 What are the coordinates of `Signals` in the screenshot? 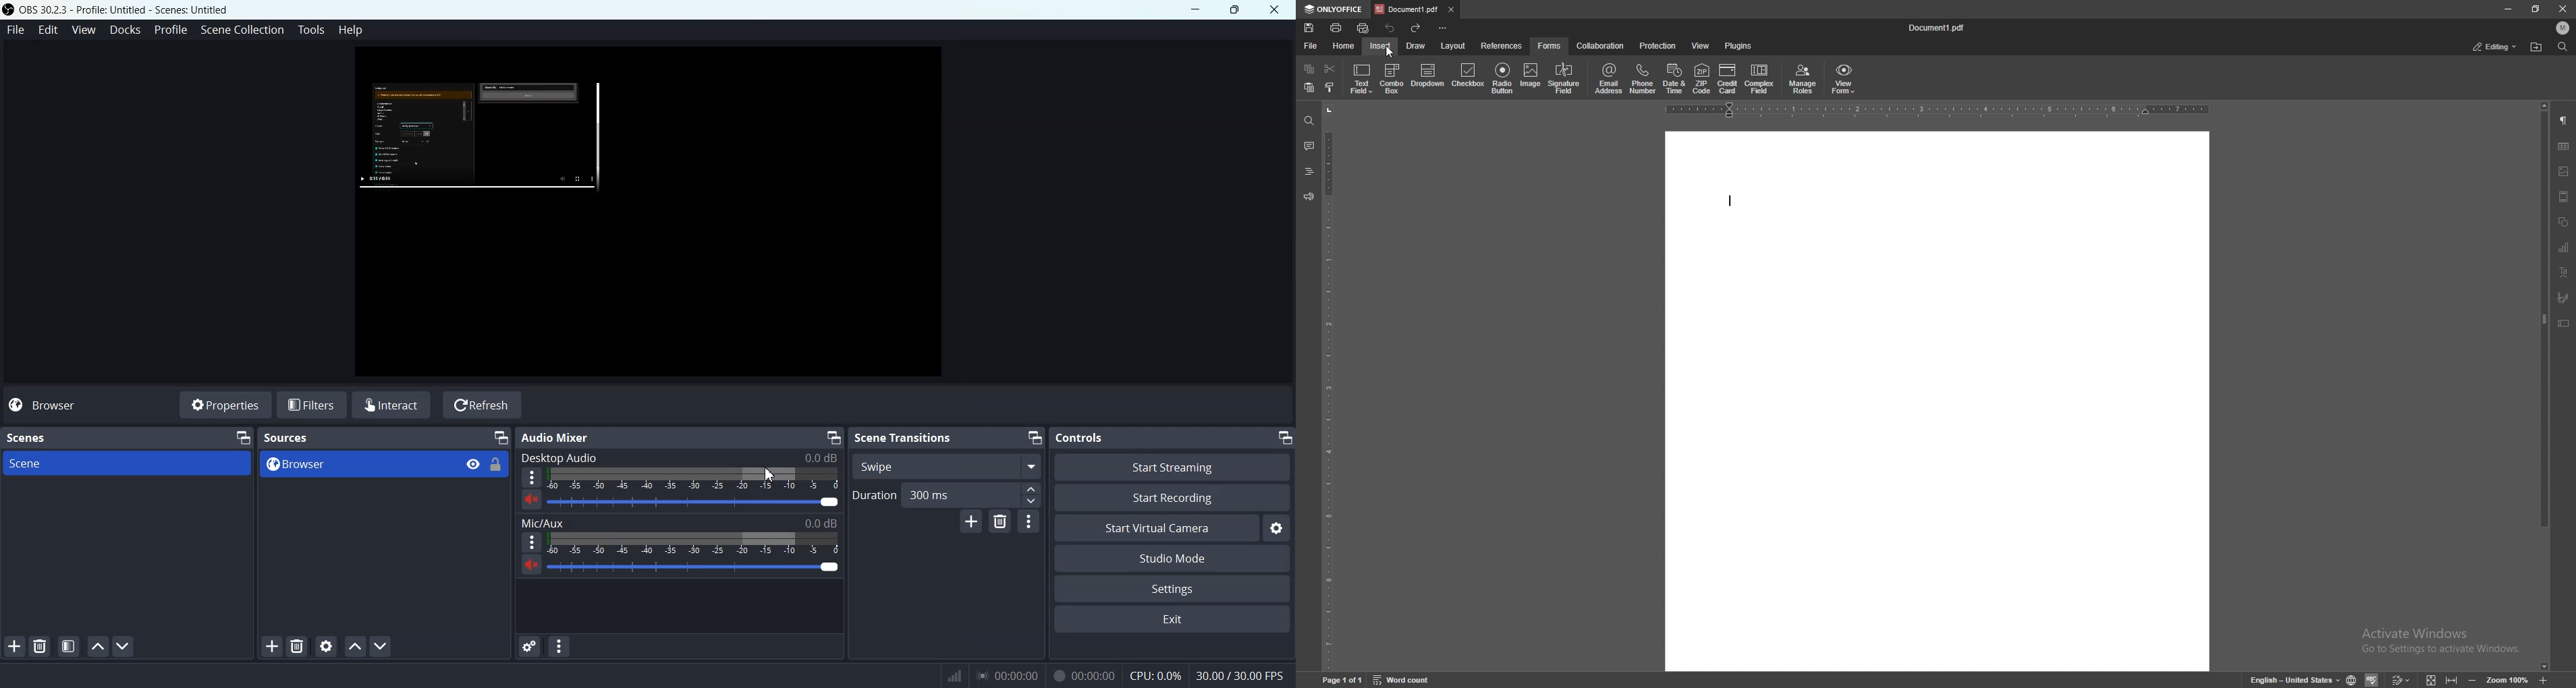 It's located at (946, 674).